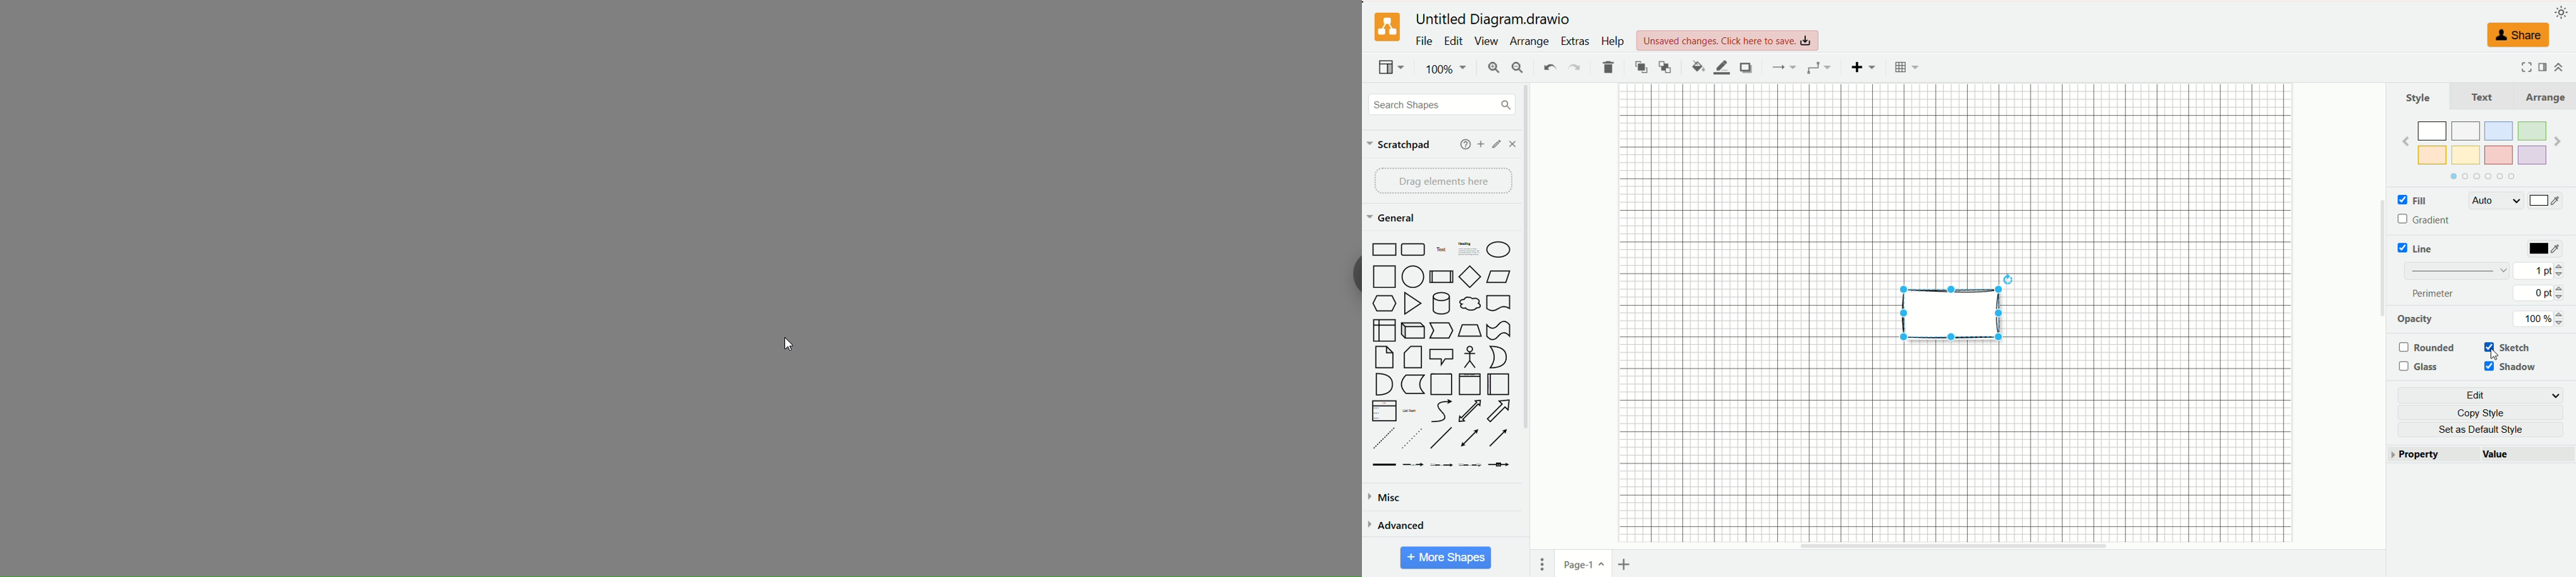 Image resolution: width=2576 pixels, height=588 pixels. I want to click on zoom in, so click(1492, 69).